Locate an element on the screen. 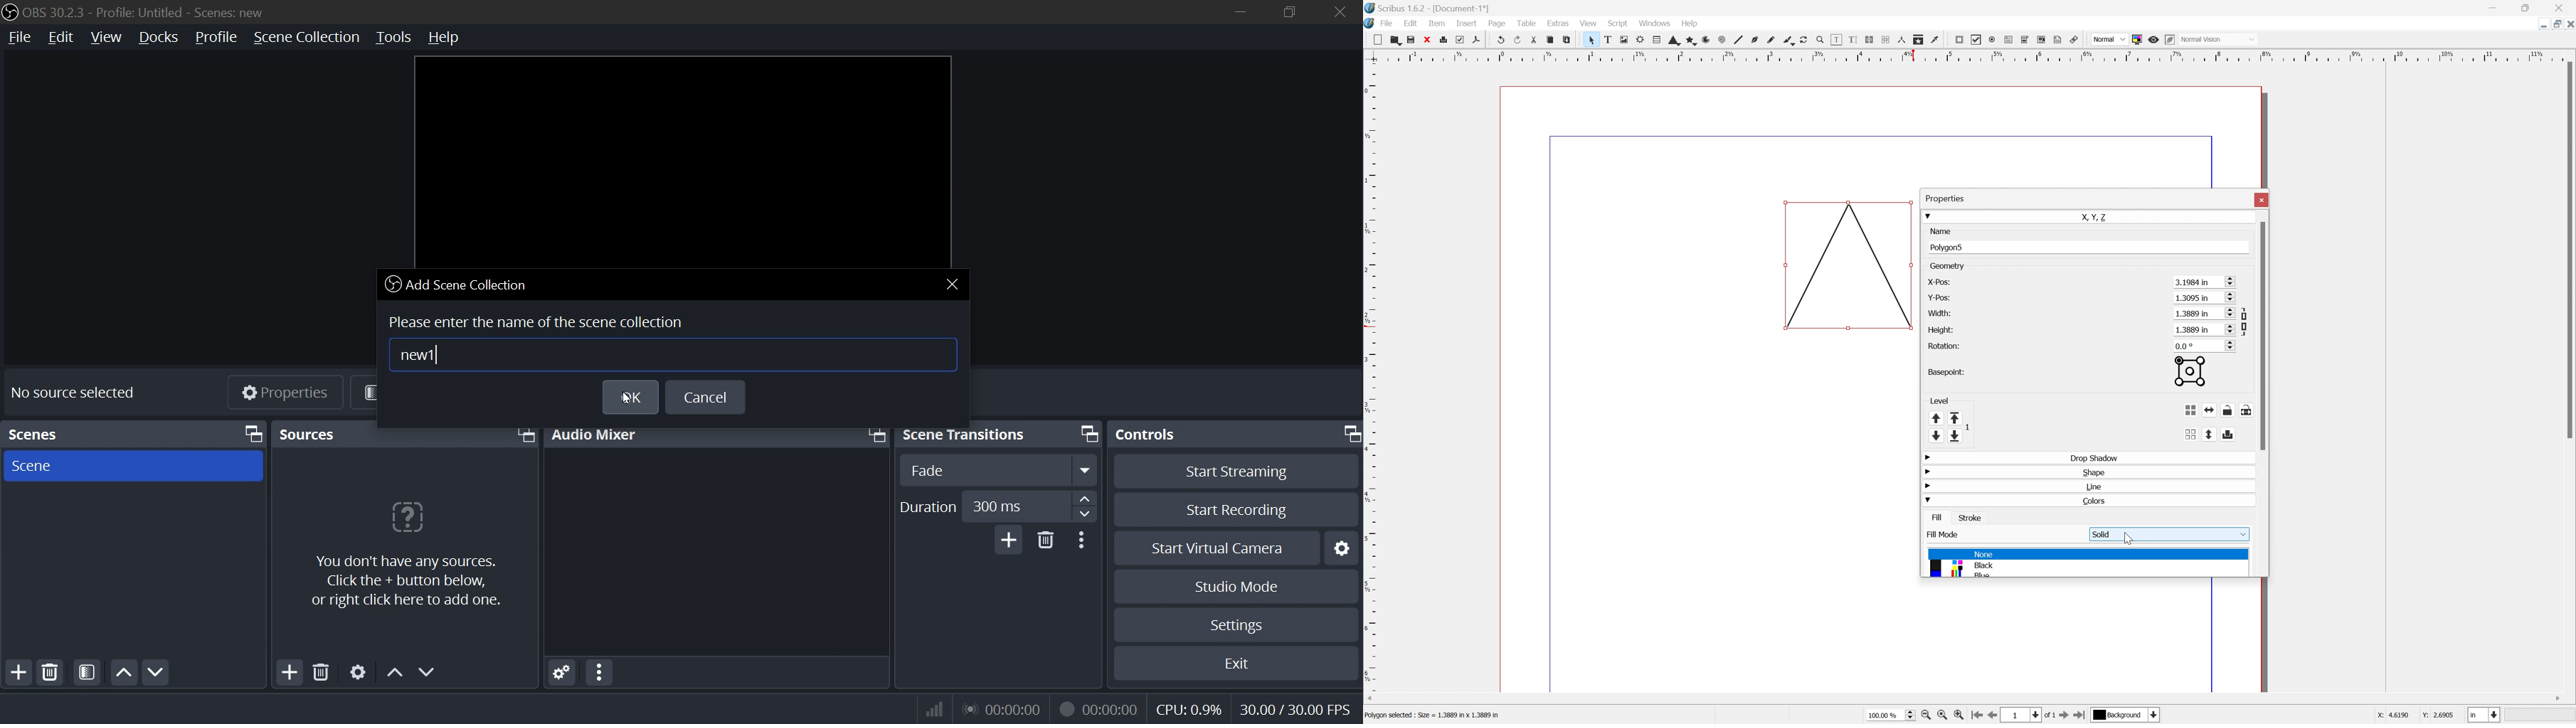 The height and width of the screenshot is (728, 2576). down is located at coordinates (1083, 513).